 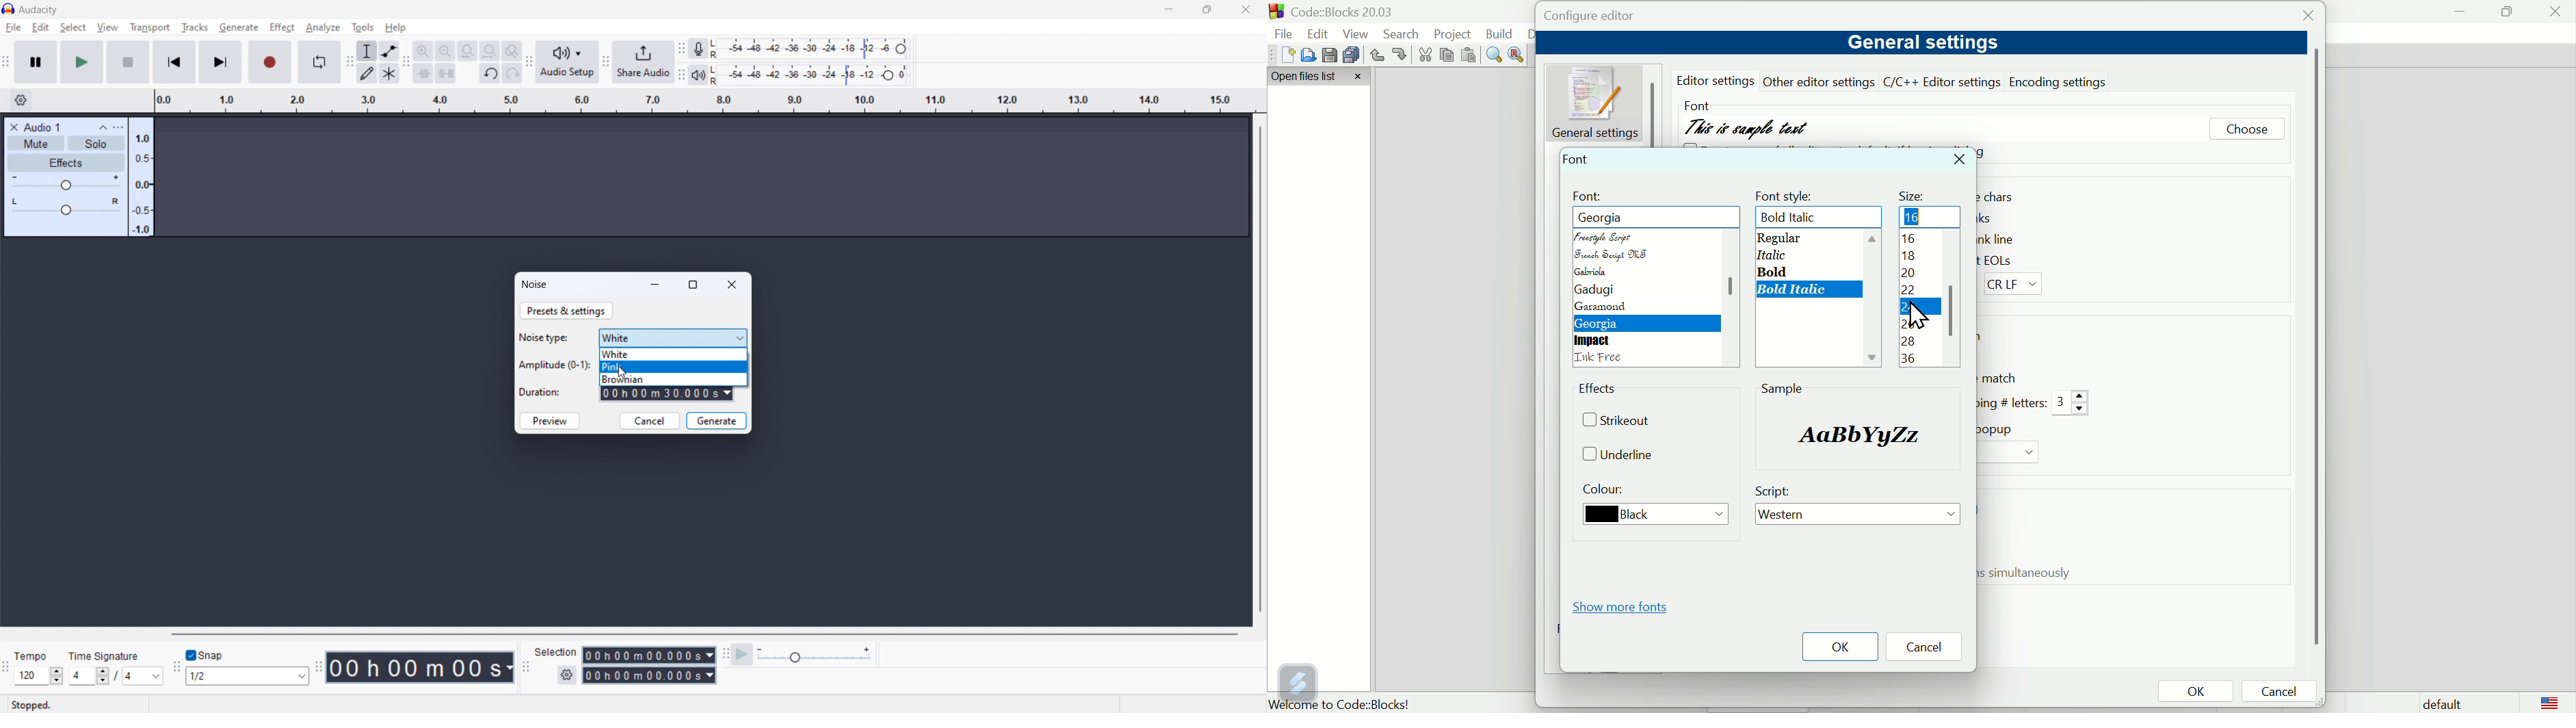 What do you see at coordinates (407, 63) in the screenshot?
I see `edit toolbar` at bounding box center [407, 63].